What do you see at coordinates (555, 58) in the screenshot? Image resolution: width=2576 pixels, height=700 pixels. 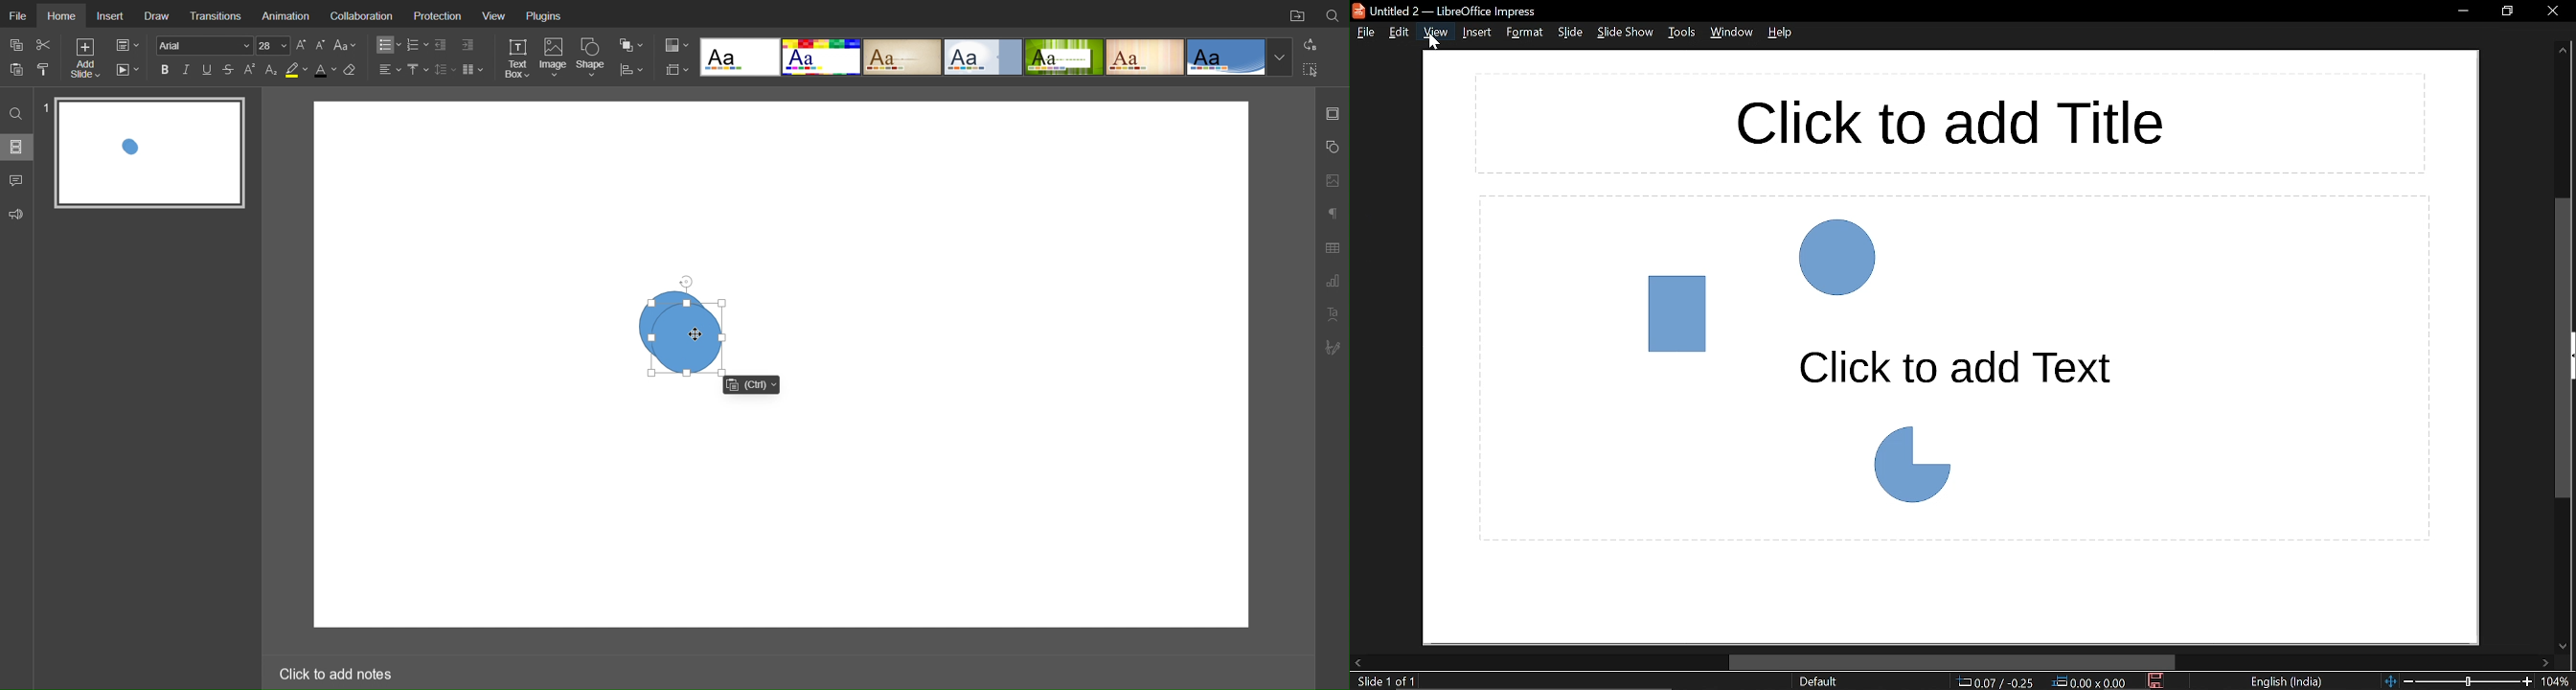 I see `Image` at bounding box center [555, 58].